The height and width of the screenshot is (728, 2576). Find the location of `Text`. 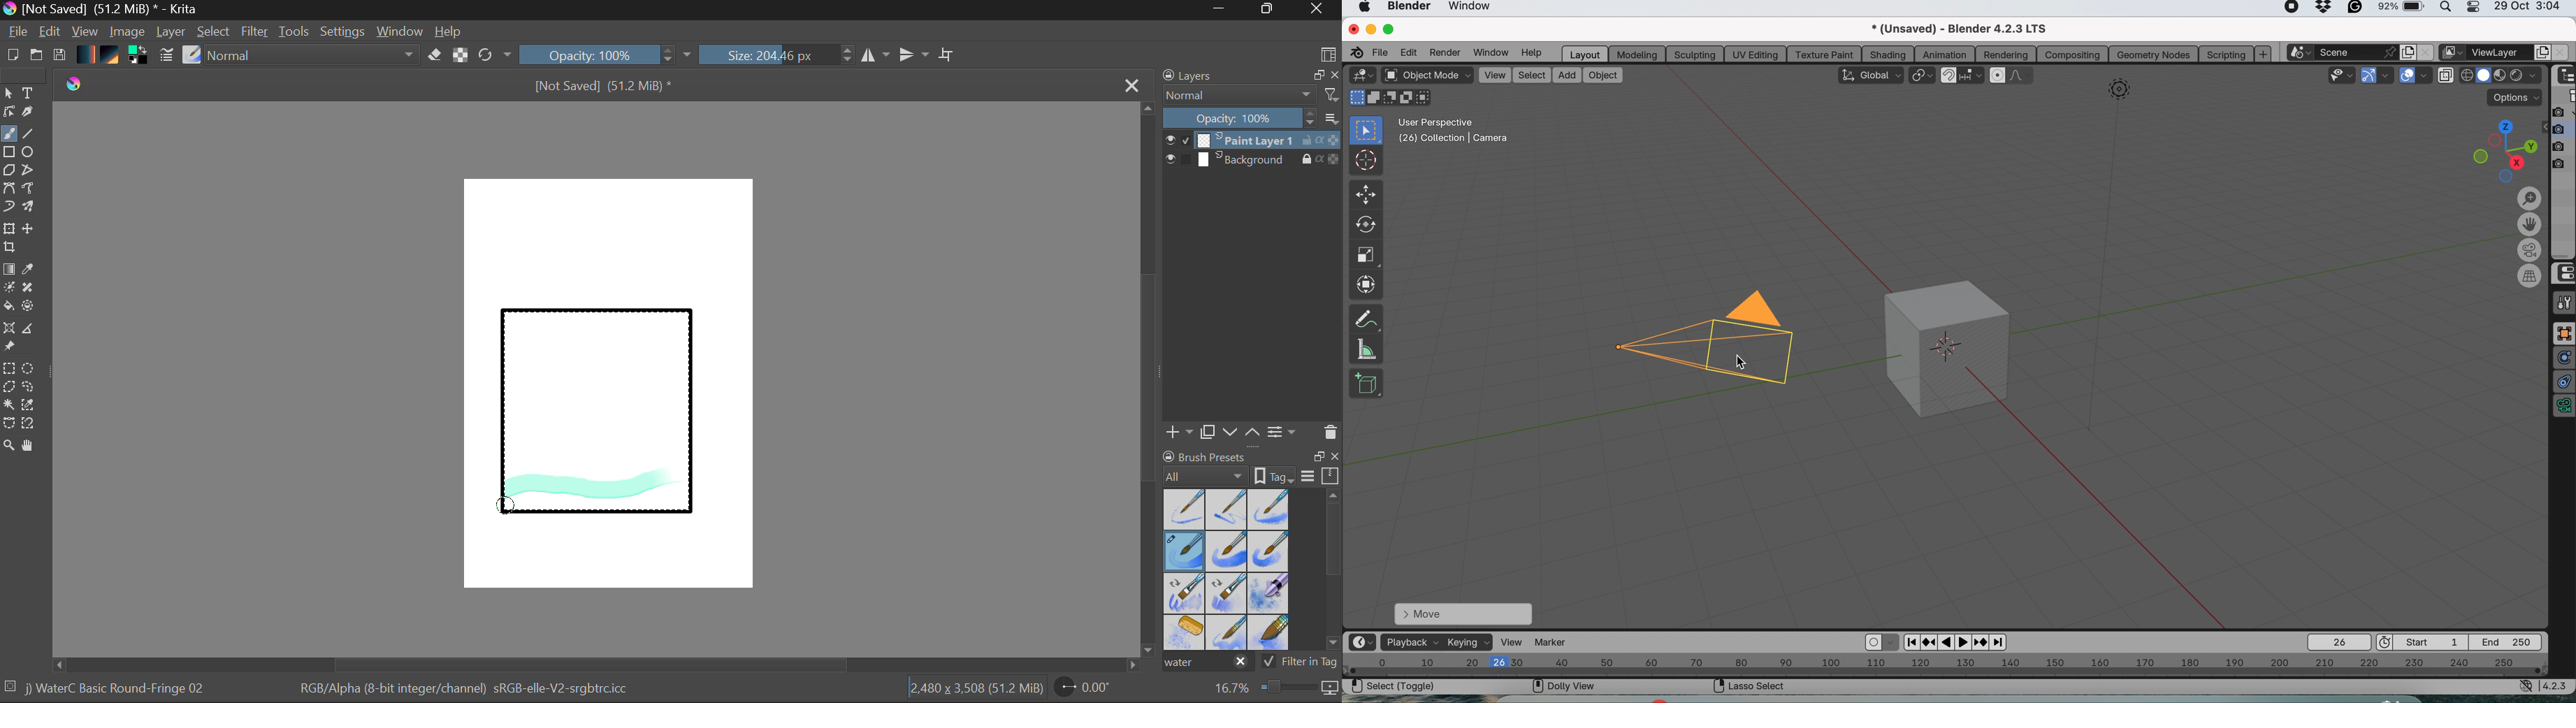

Text is located at coordinates (29, 92).